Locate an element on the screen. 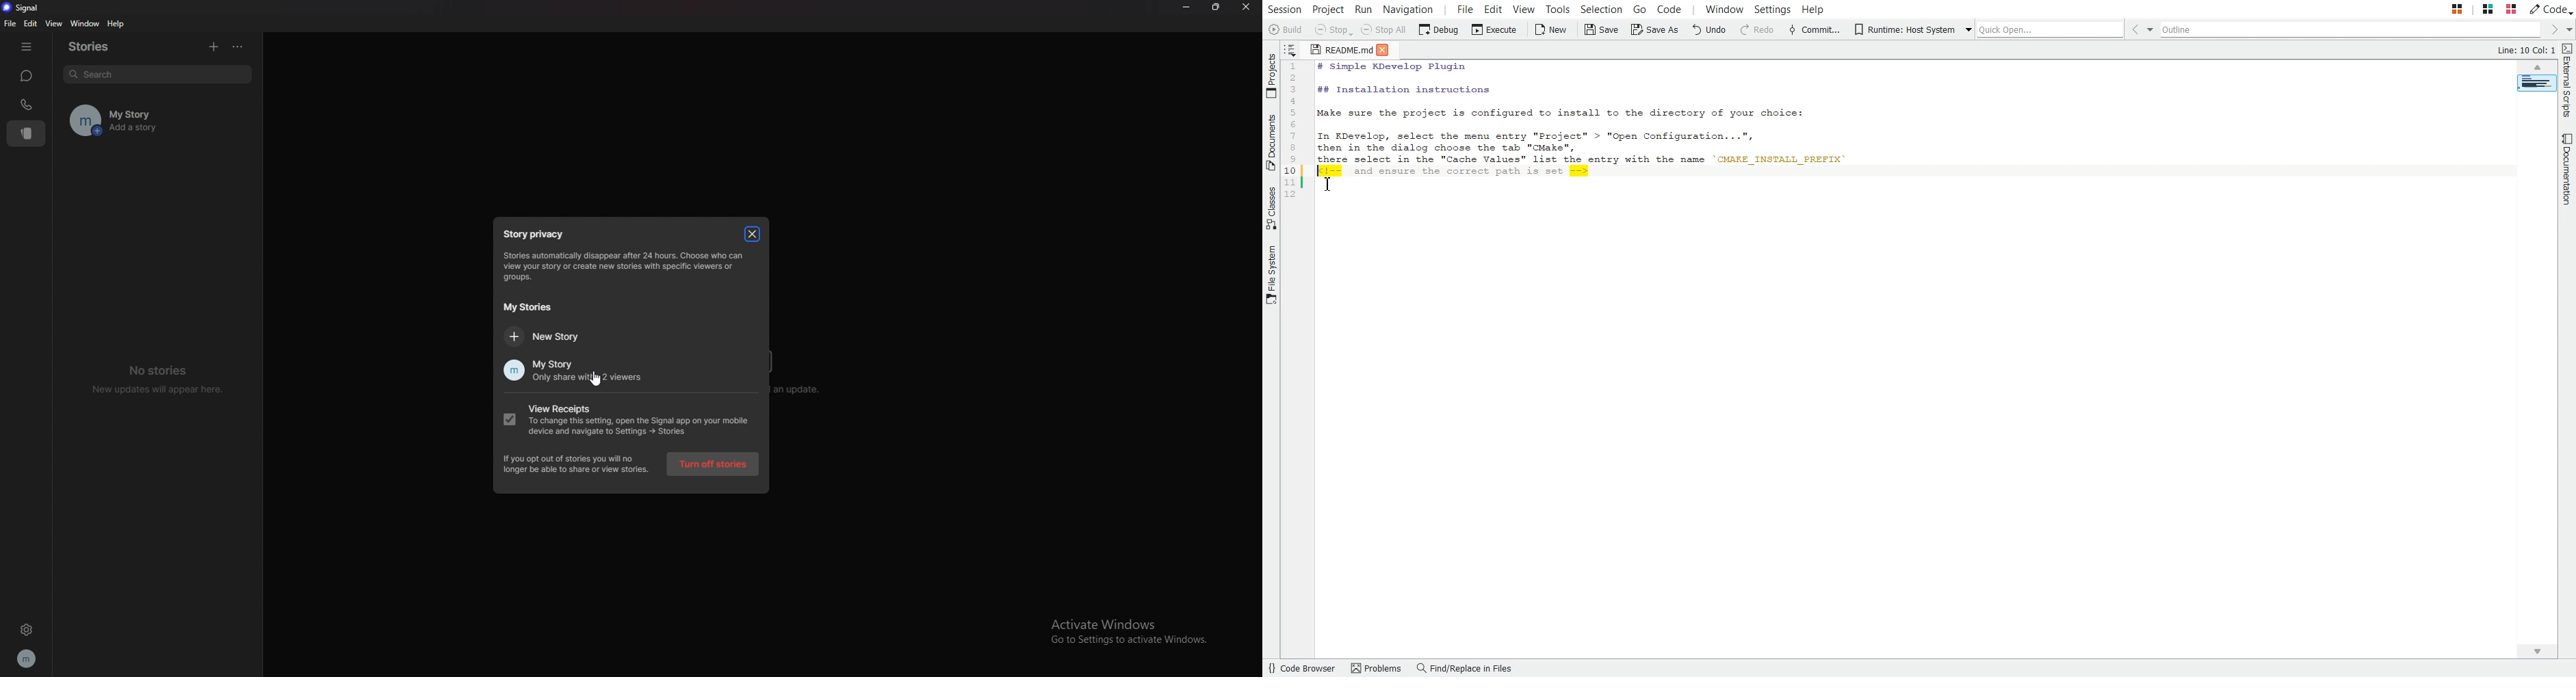 This screenshot has width=2576, height=700. checkbox is located at coordinates (509, 419).